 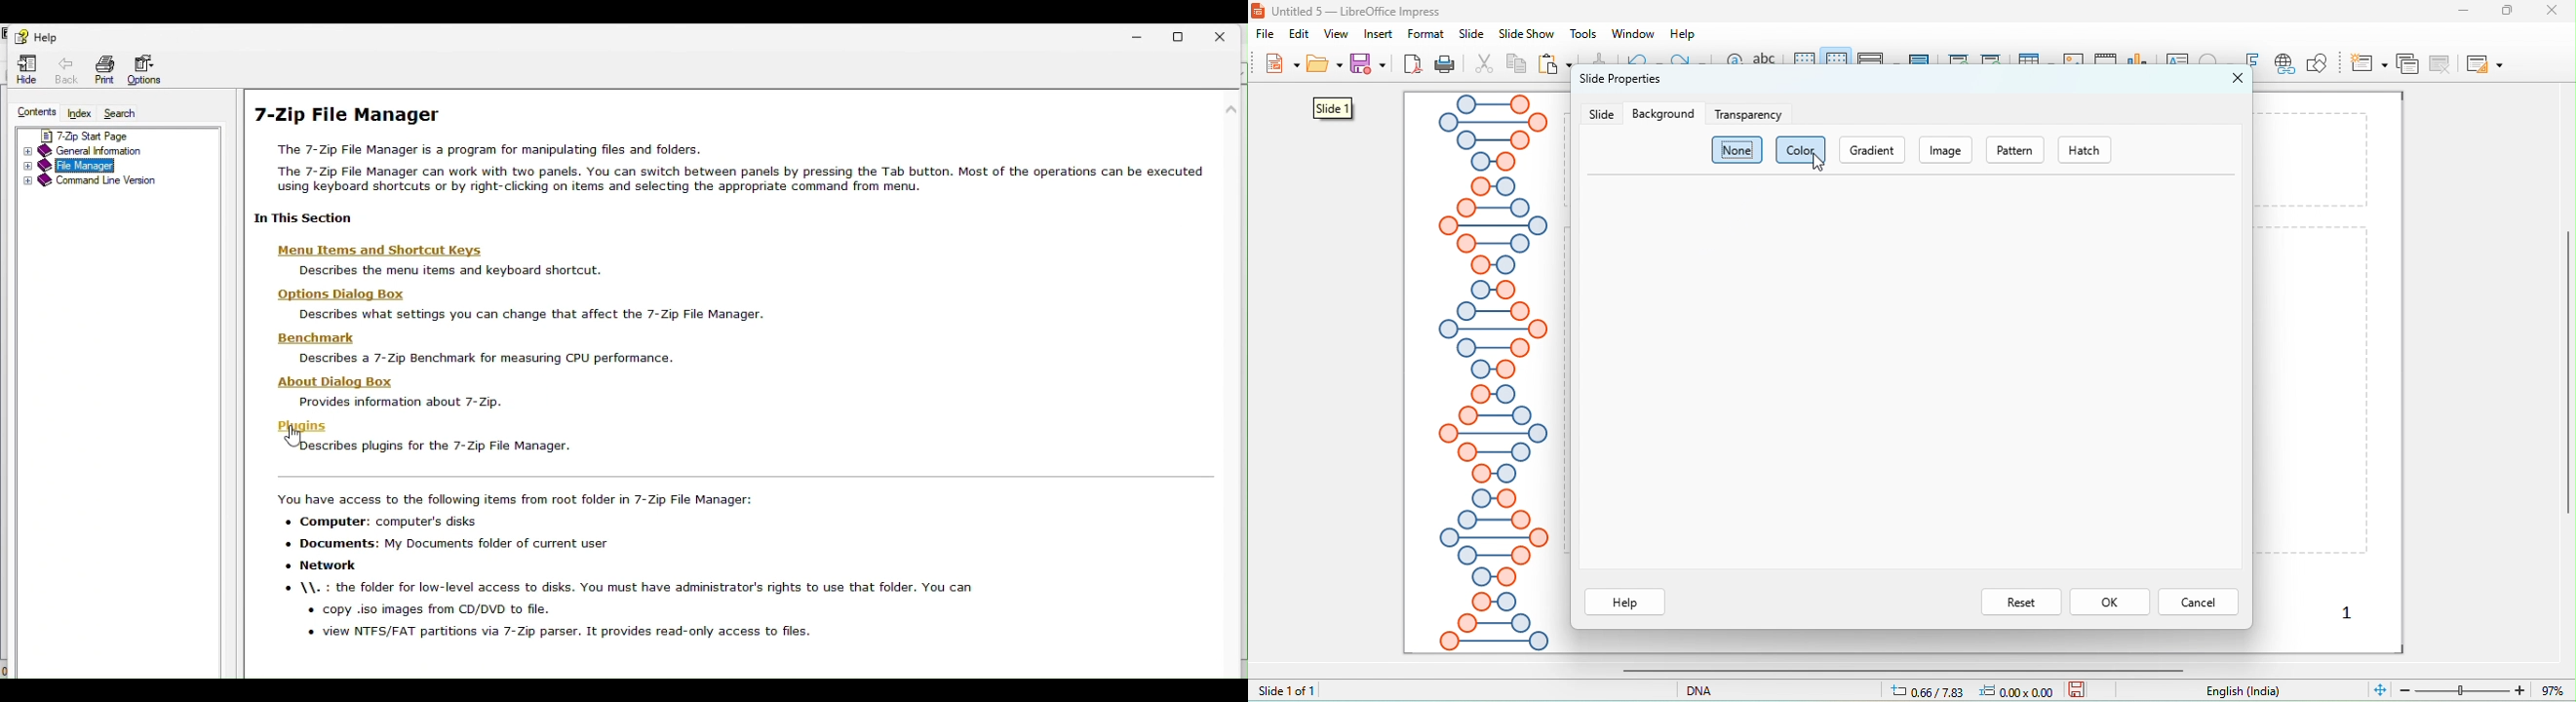 What do you see at coordinates (2254, 691) in the screenshot?
I see `English ` at bounding box center [2254, 691].